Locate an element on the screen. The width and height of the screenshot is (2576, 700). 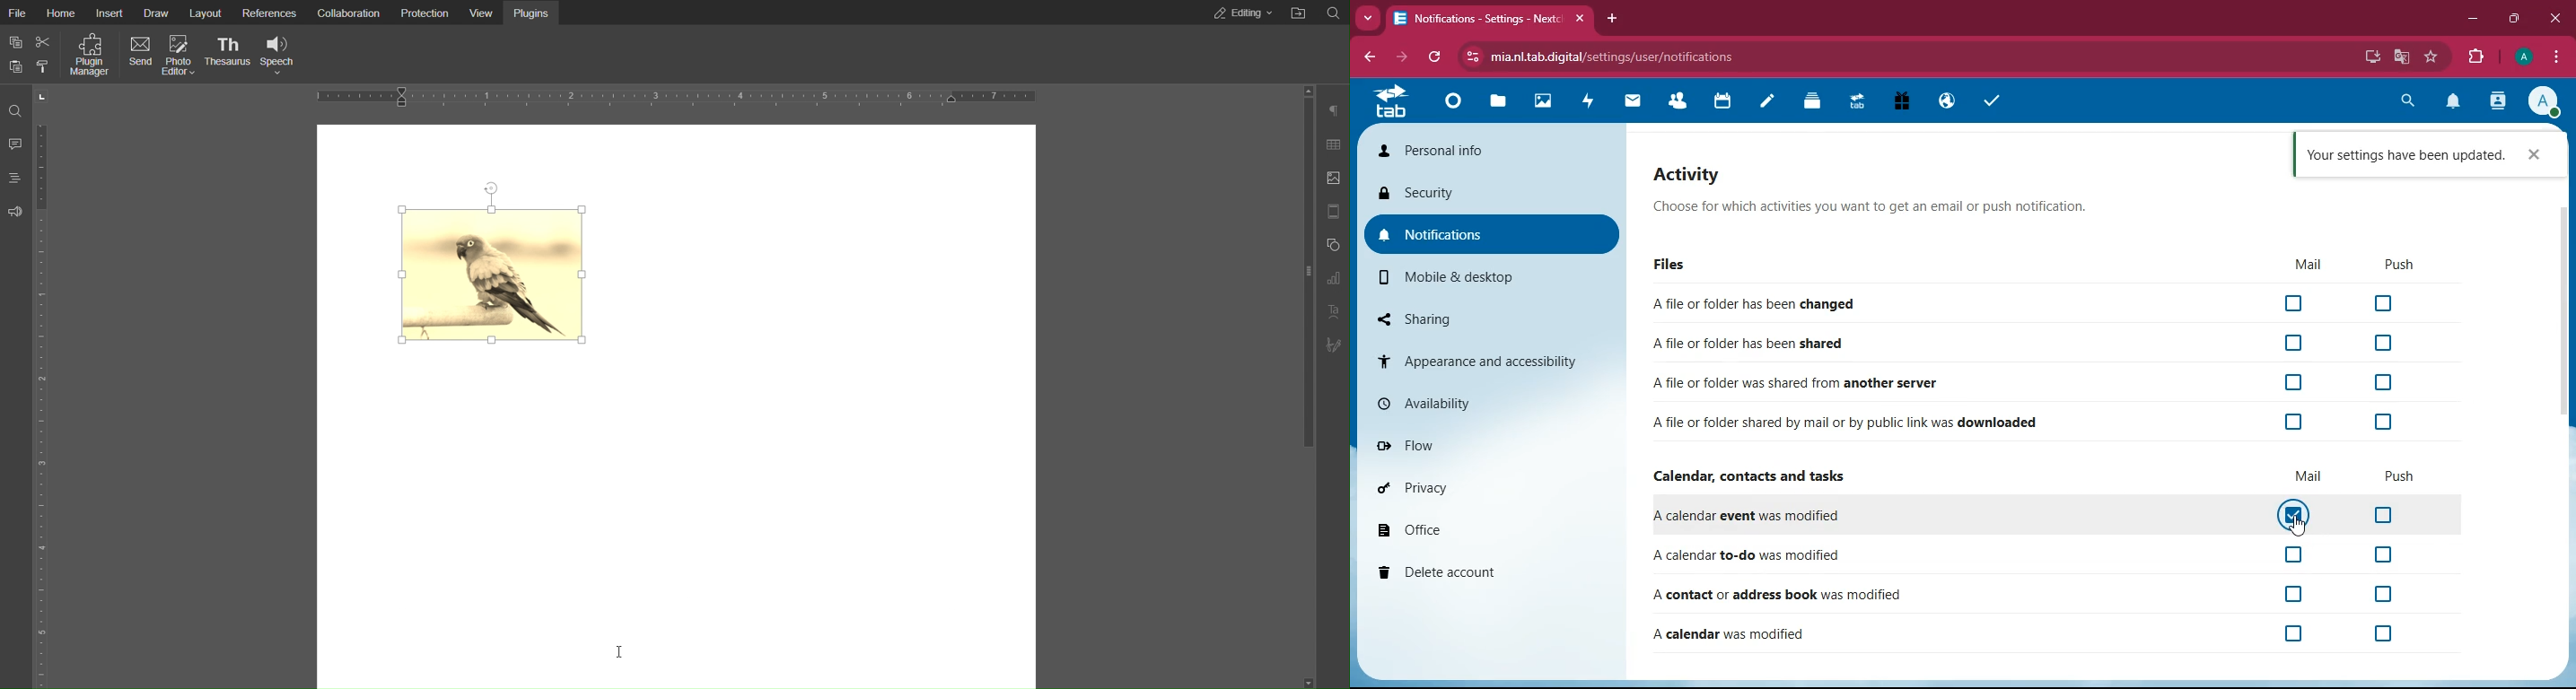
Graph Settings is located at coordinates (1333, 279).